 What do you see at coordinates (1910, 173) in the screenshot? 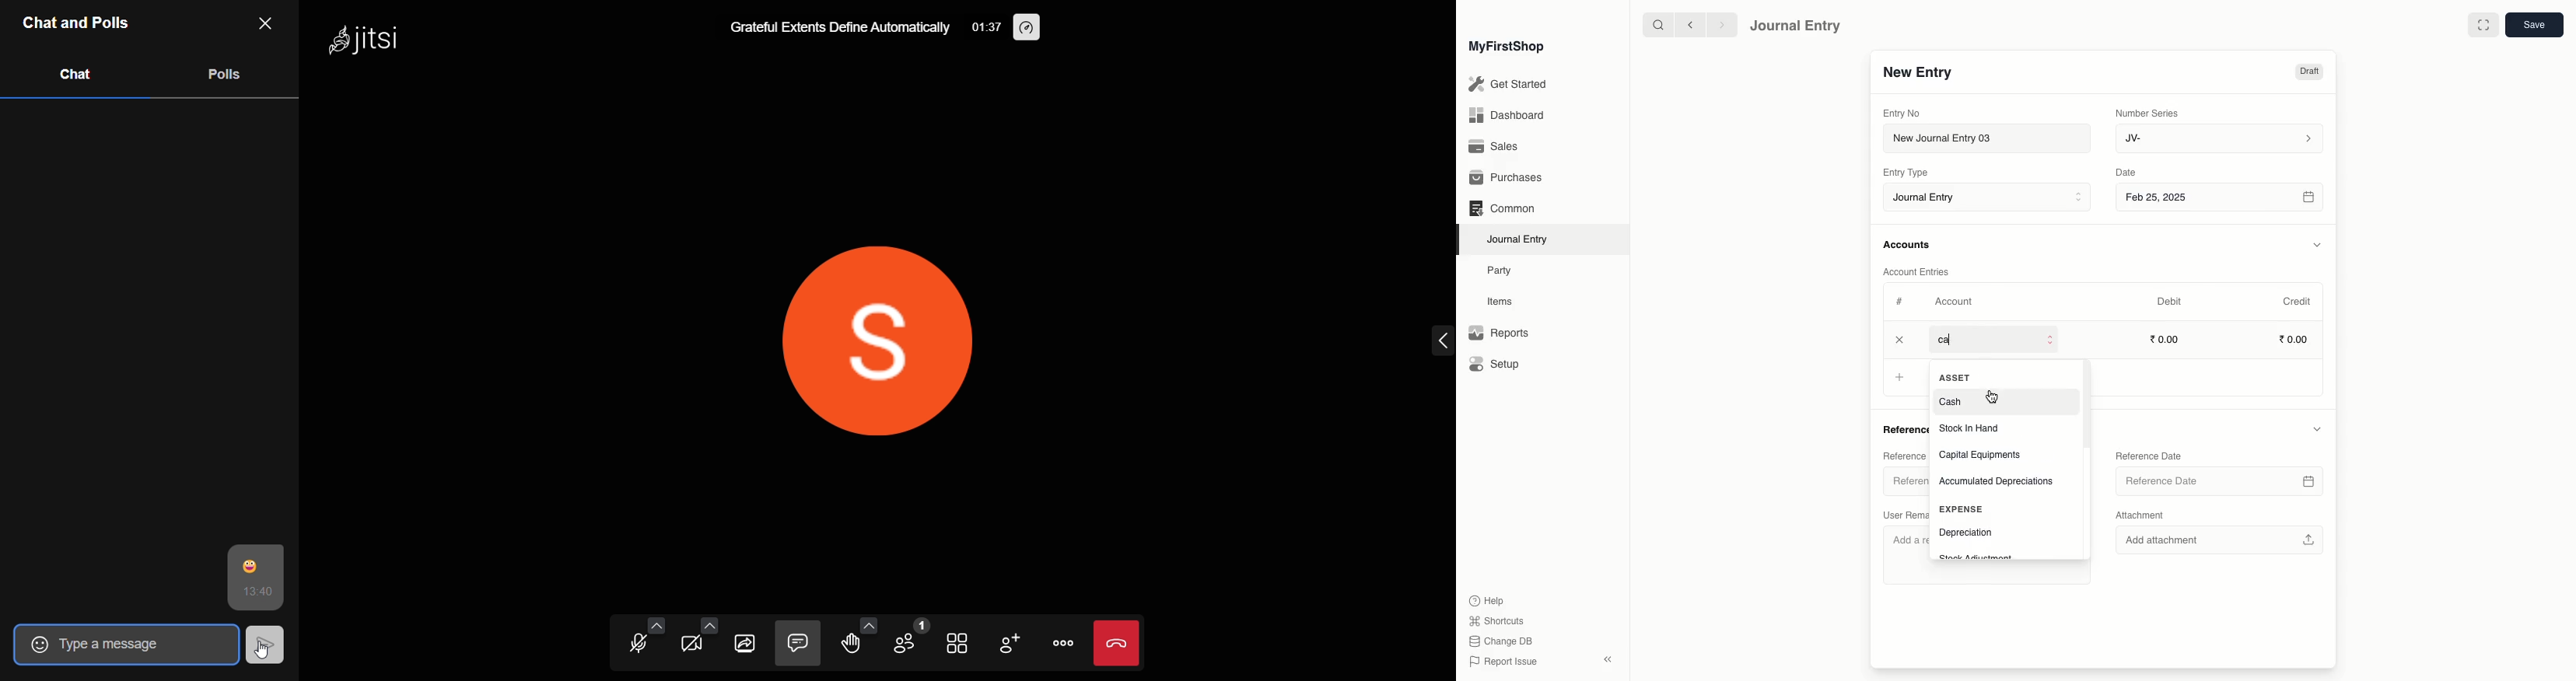
I see `Entry Type` at bounding box center [1910, 173].